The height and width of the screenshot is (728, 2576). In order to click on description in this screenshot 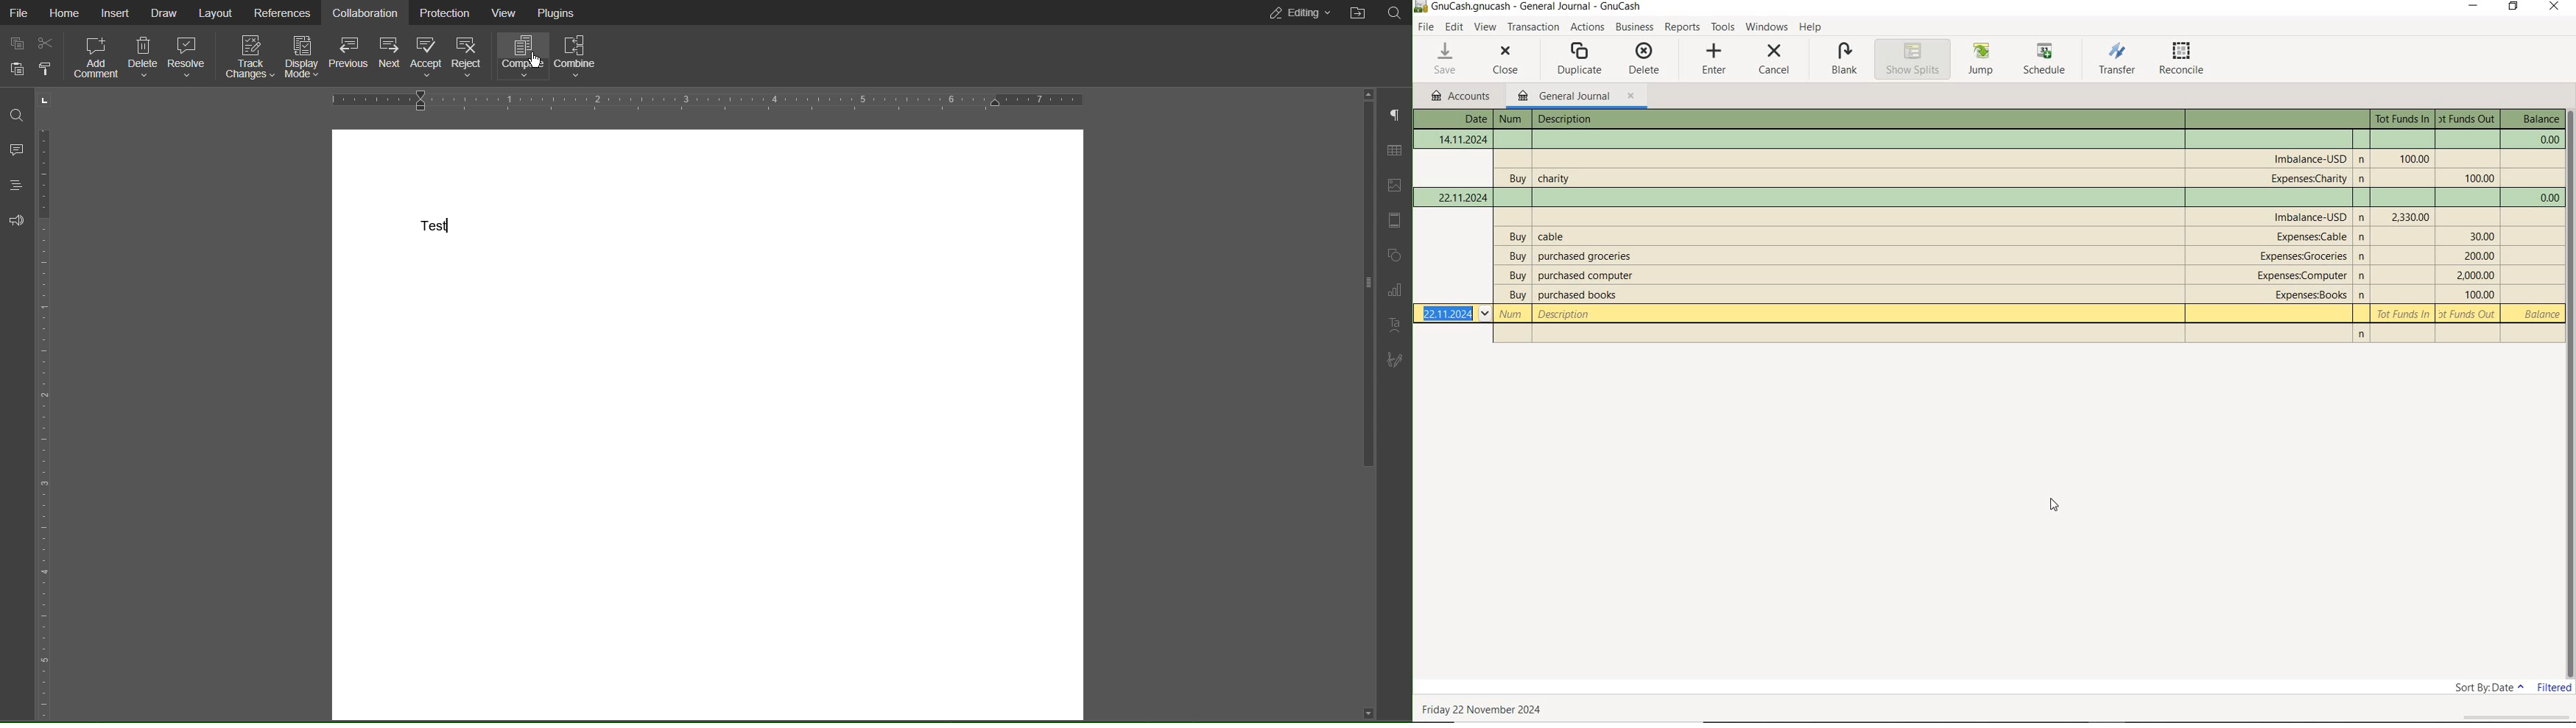, I will do `click(1552, 236)`.